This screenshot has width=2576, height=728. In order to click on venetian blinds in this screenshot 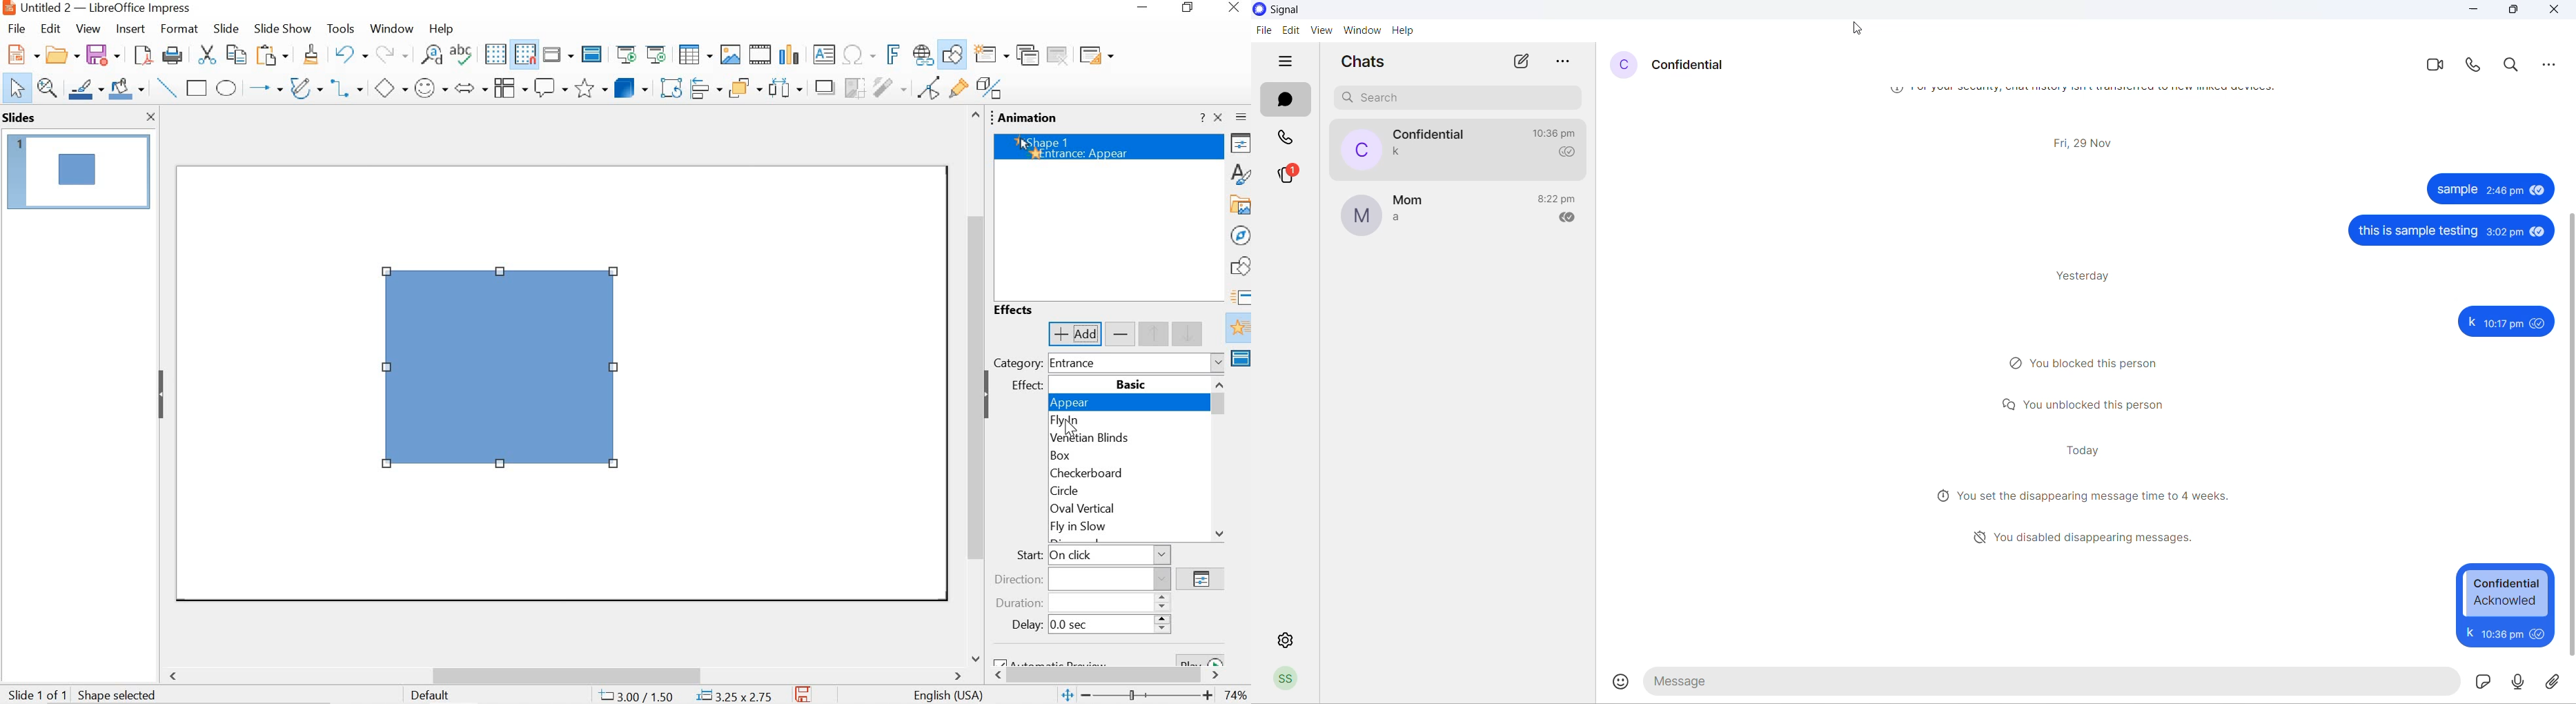, I will do `click(1127, 439)`.